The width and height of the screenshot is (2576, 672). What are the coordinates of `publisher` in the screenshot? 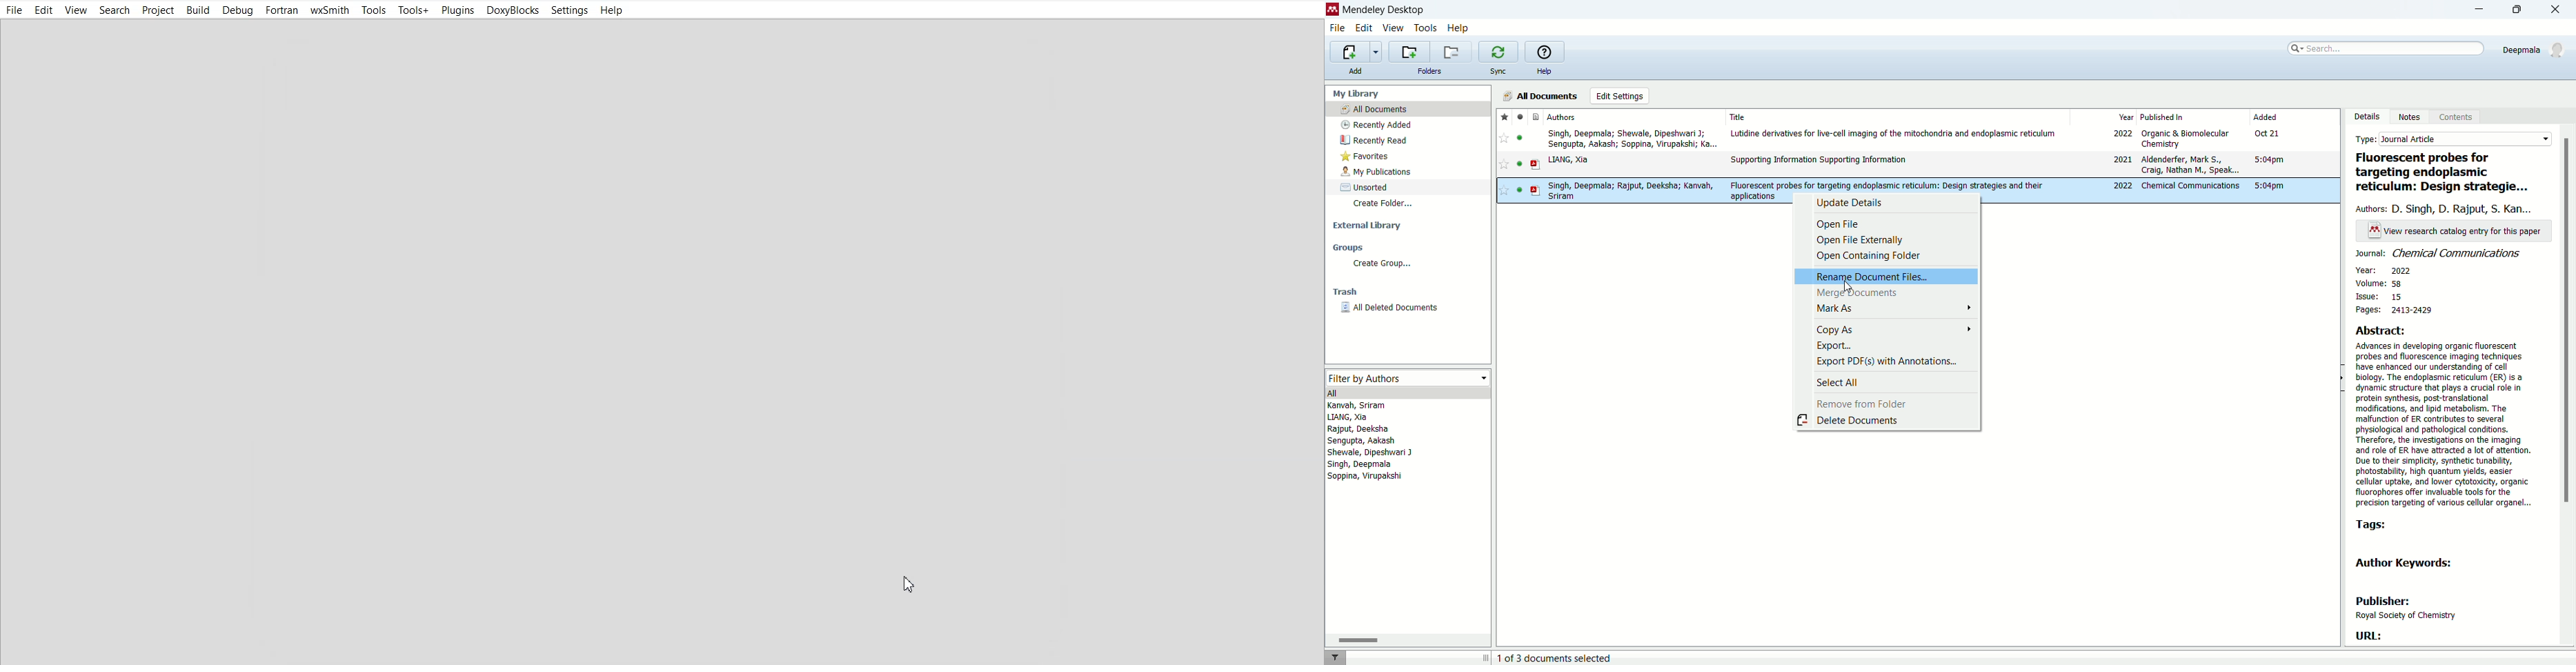 It's located at (2406, 608).